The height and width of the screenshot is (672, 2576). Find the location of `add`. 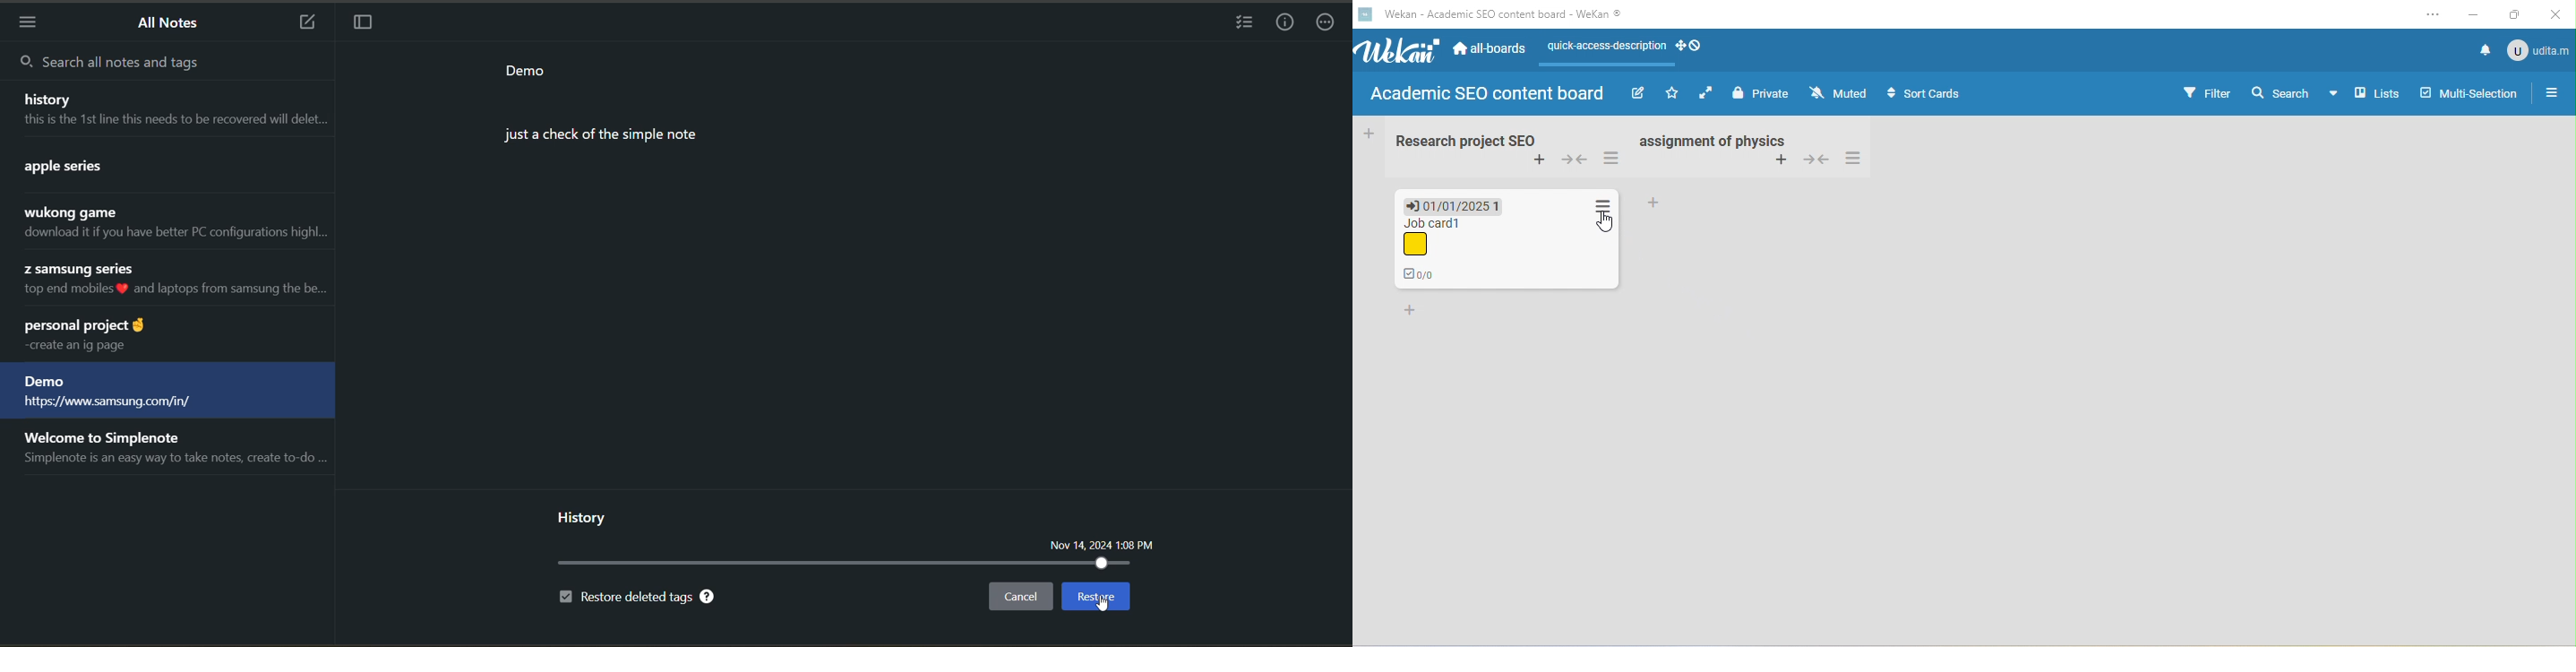

add is located at coordinates (1369, 132).